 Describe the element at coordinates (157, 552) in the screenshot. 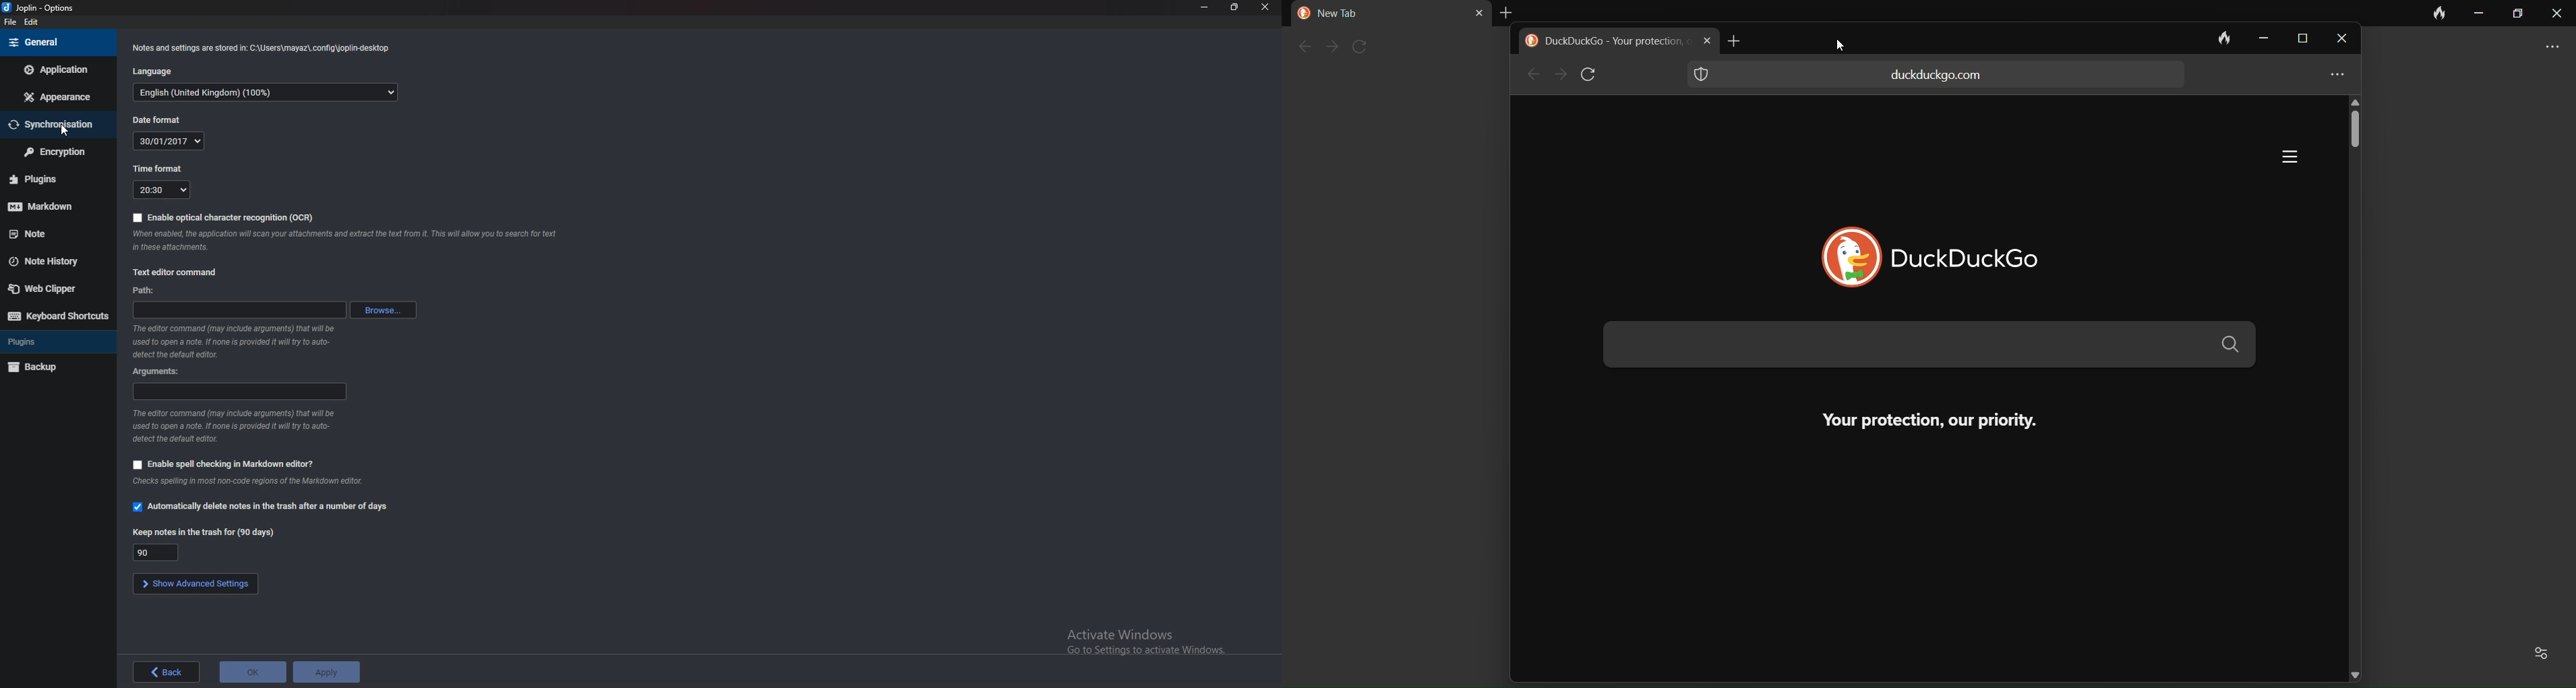

I see `duration` at that location.